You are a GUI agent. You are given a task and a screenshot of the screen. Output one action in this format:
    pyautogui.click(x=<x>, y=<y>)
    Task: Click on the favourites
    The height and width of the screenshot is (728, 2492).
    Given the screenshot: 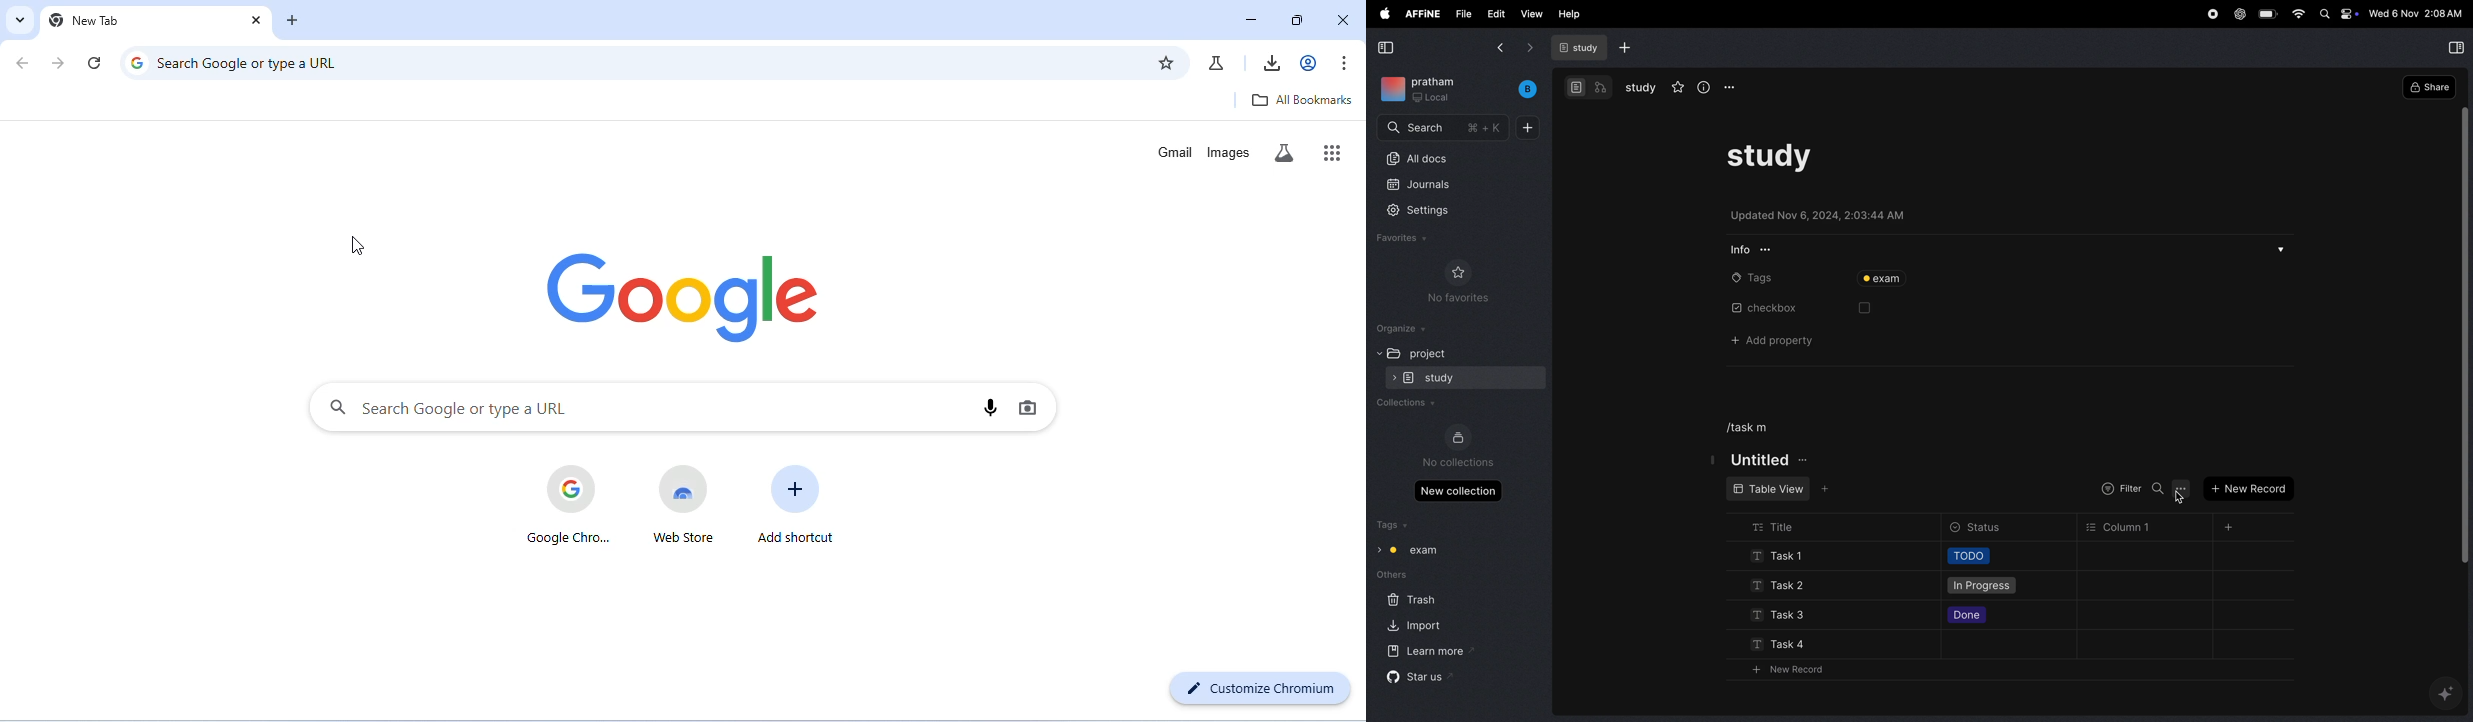 What is the action you would take?
    pyautogui.click(x=1405, y=240)
    